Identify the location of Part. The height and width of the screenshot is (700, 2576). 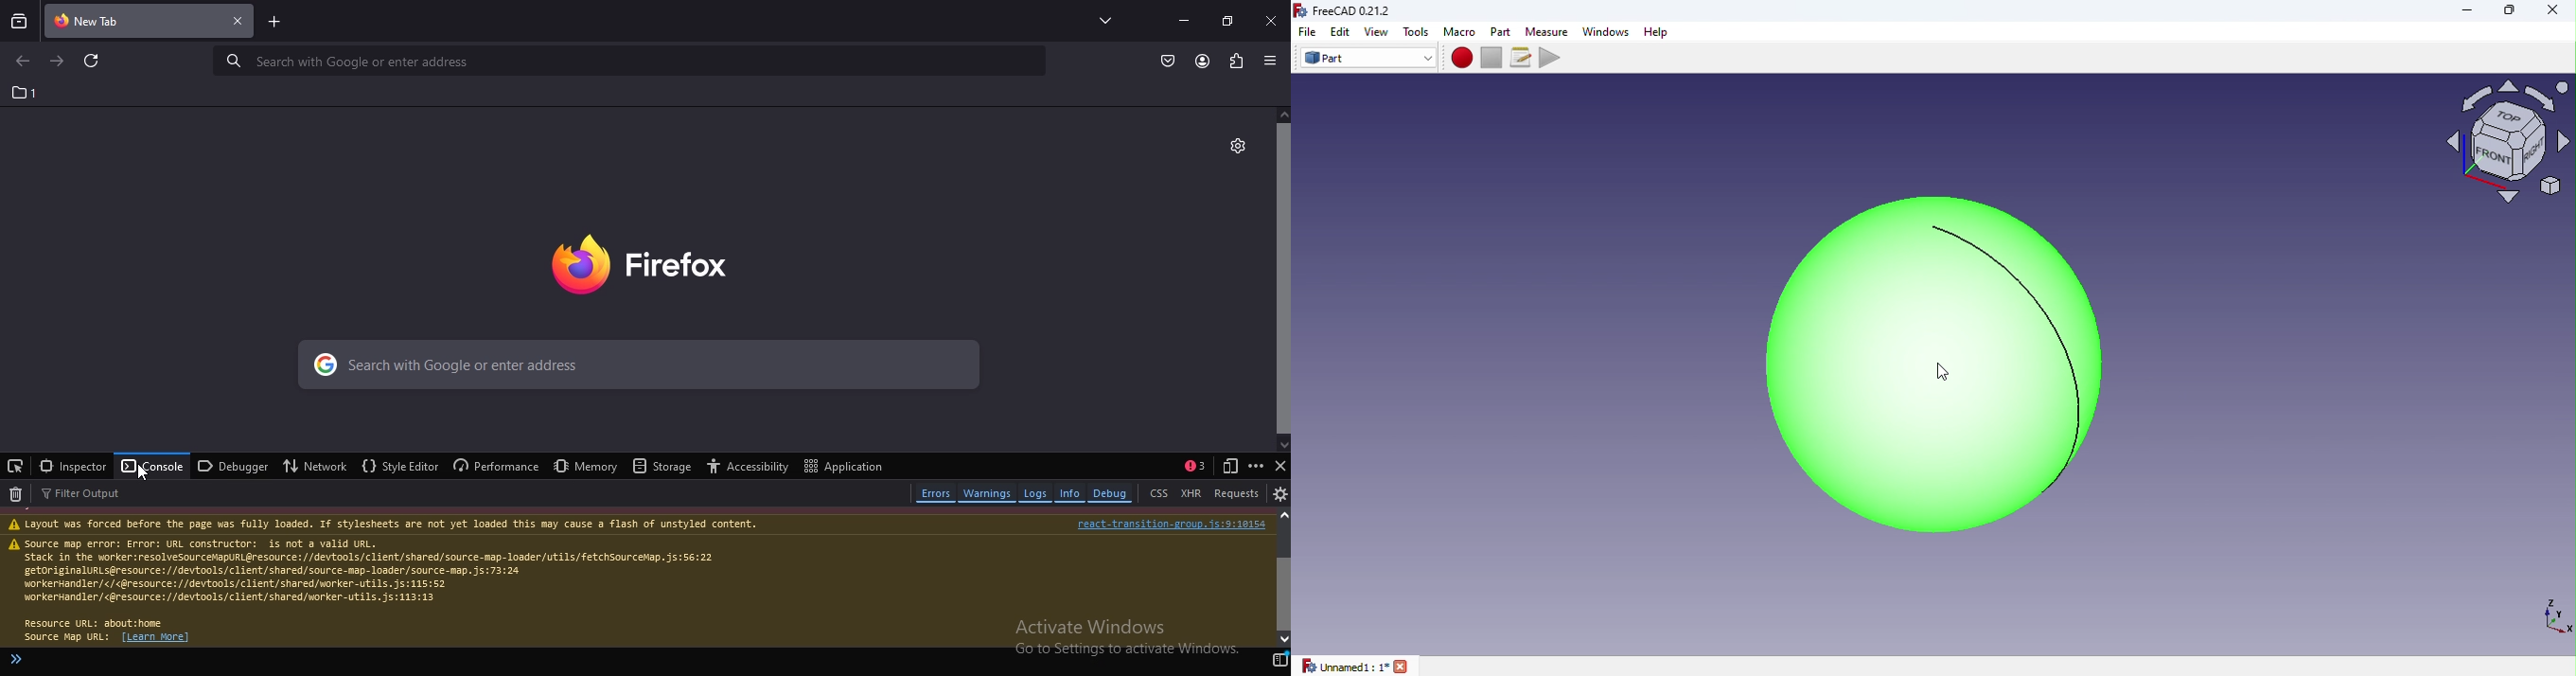
(1503, 31).